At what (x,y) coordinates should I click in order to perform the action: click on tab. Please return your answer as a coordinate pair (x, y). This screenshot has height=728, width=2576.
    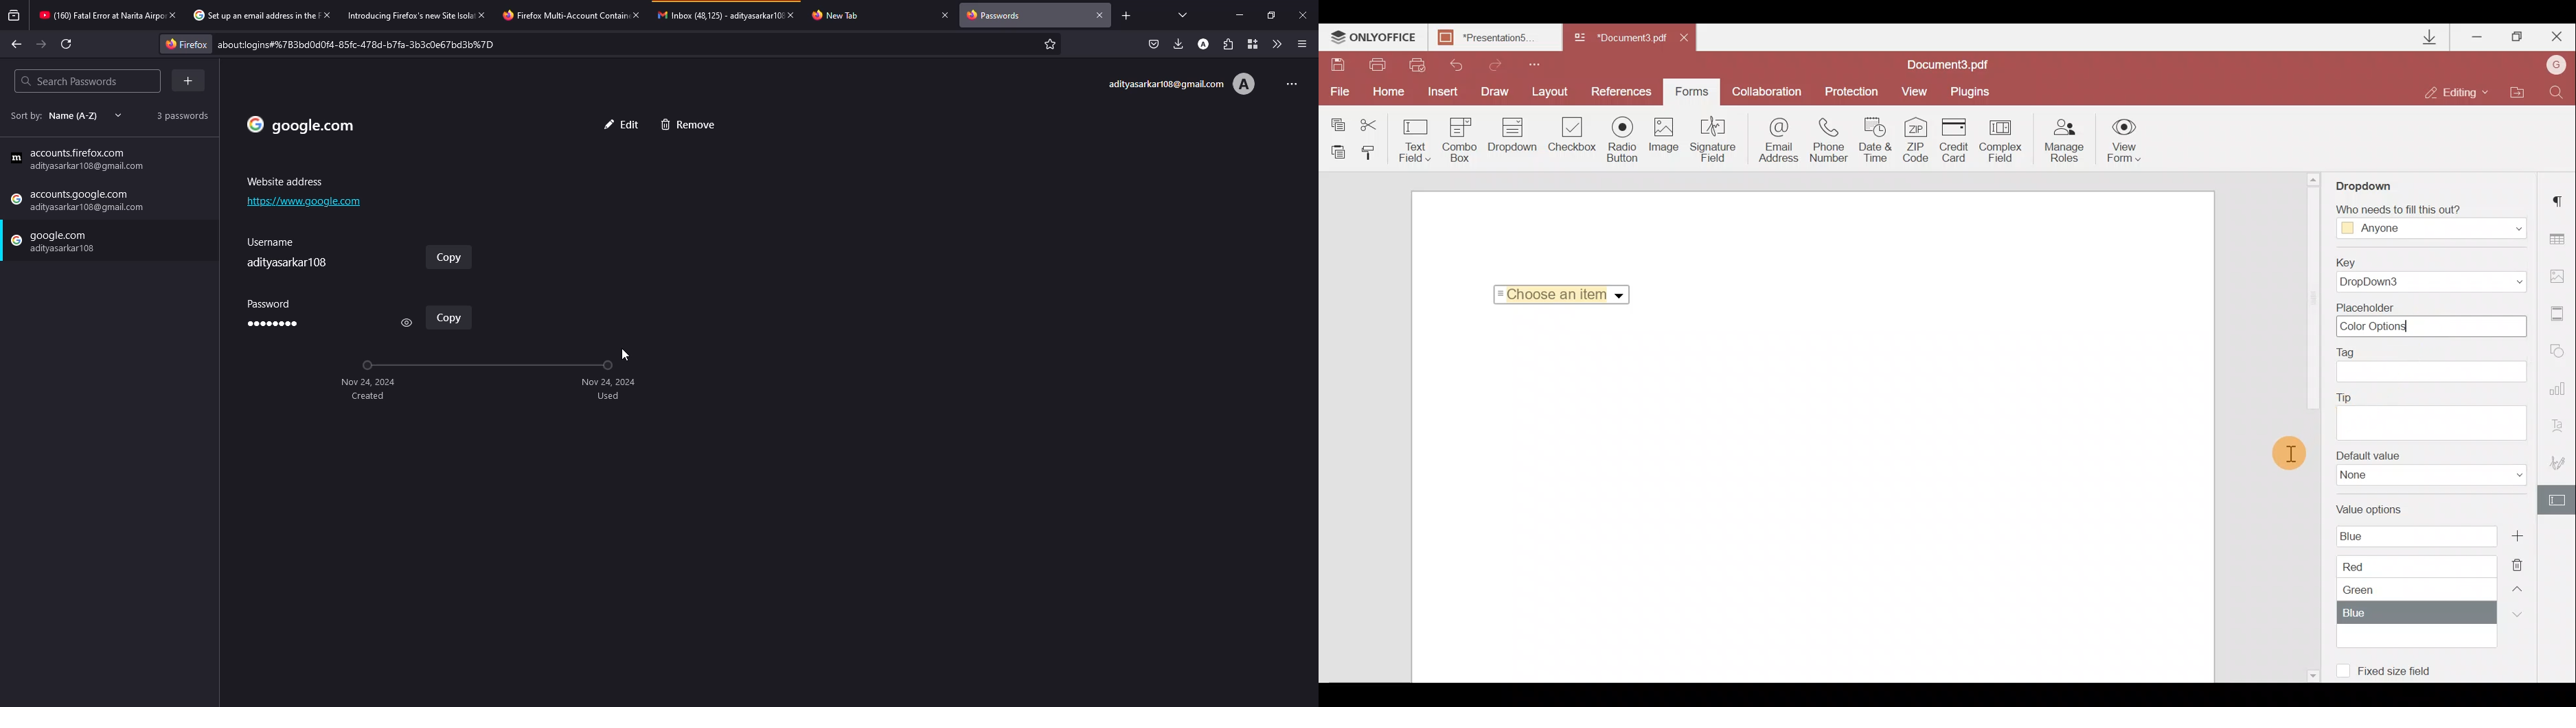
    Looking at the image, I should click on (252, 16).